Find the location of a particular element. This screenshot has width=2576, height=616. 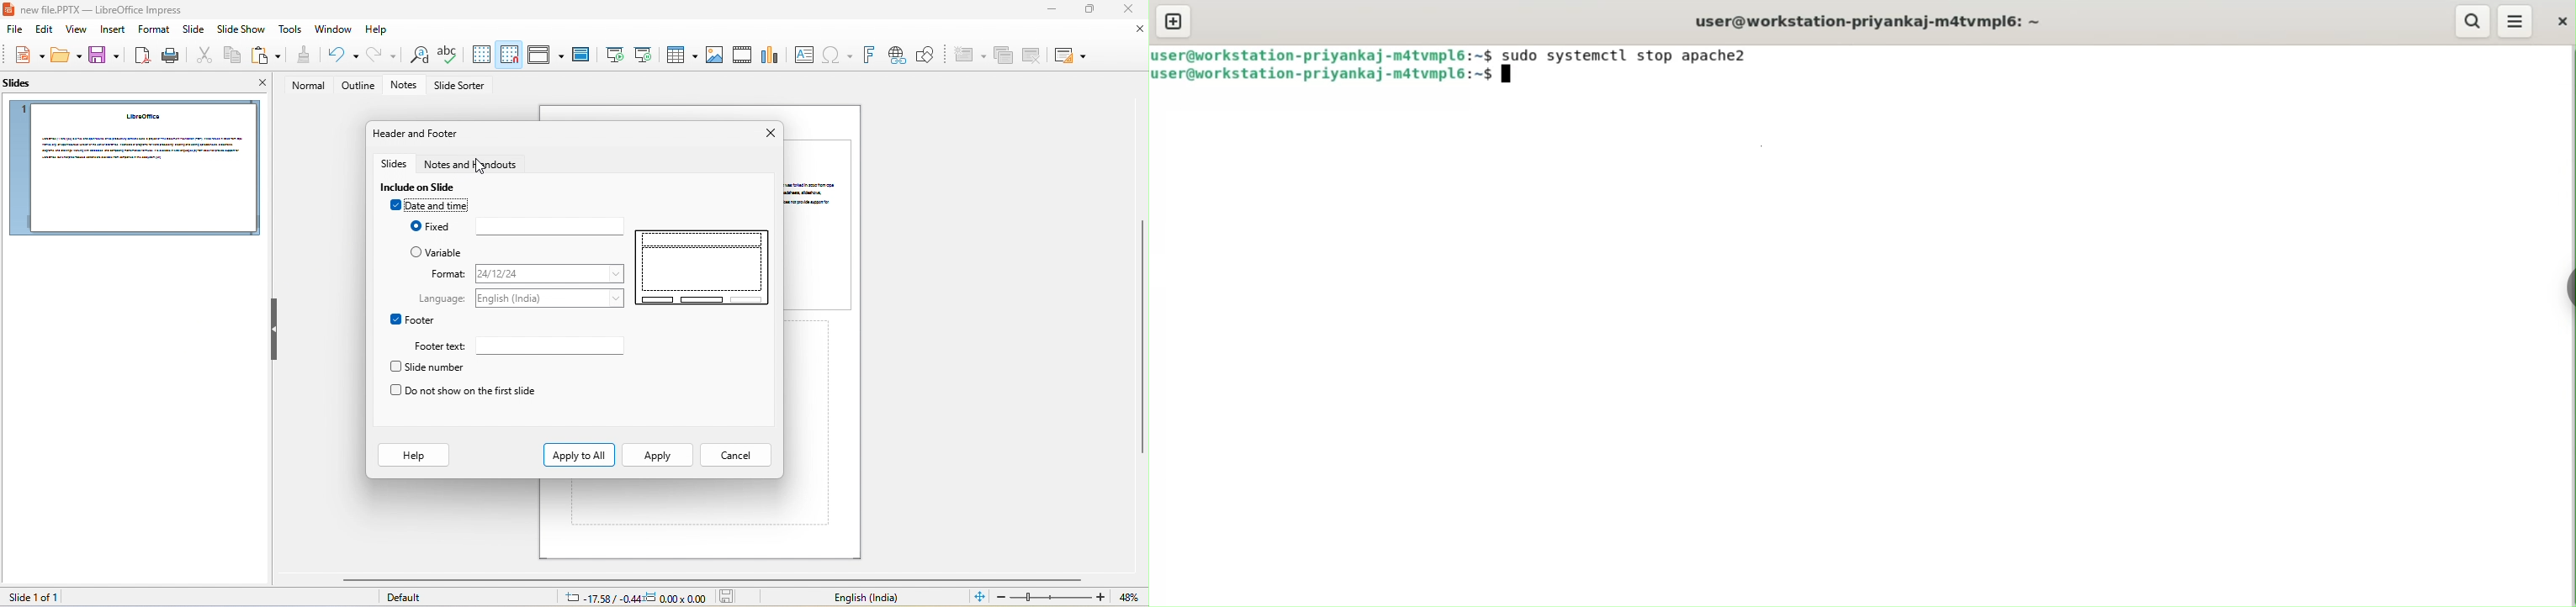

notes is located at coordinates (407, 86).